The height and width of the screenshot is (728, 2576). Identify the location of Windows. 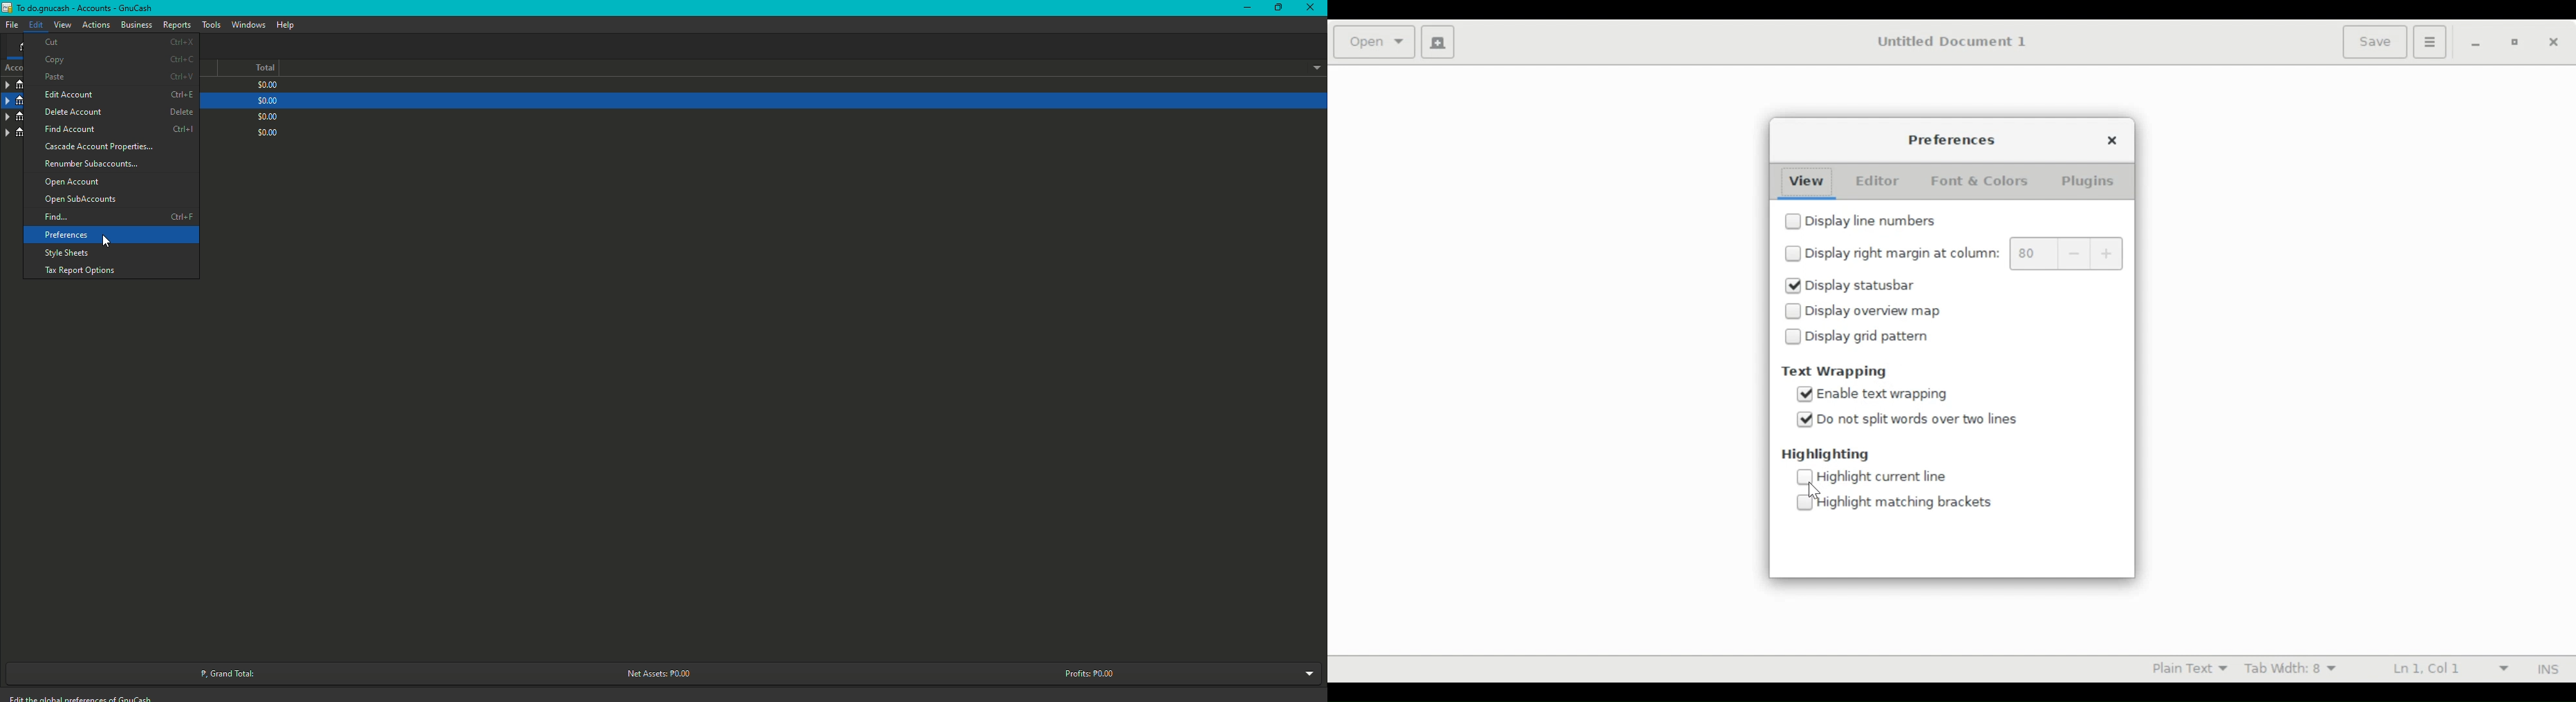
(249, 24).